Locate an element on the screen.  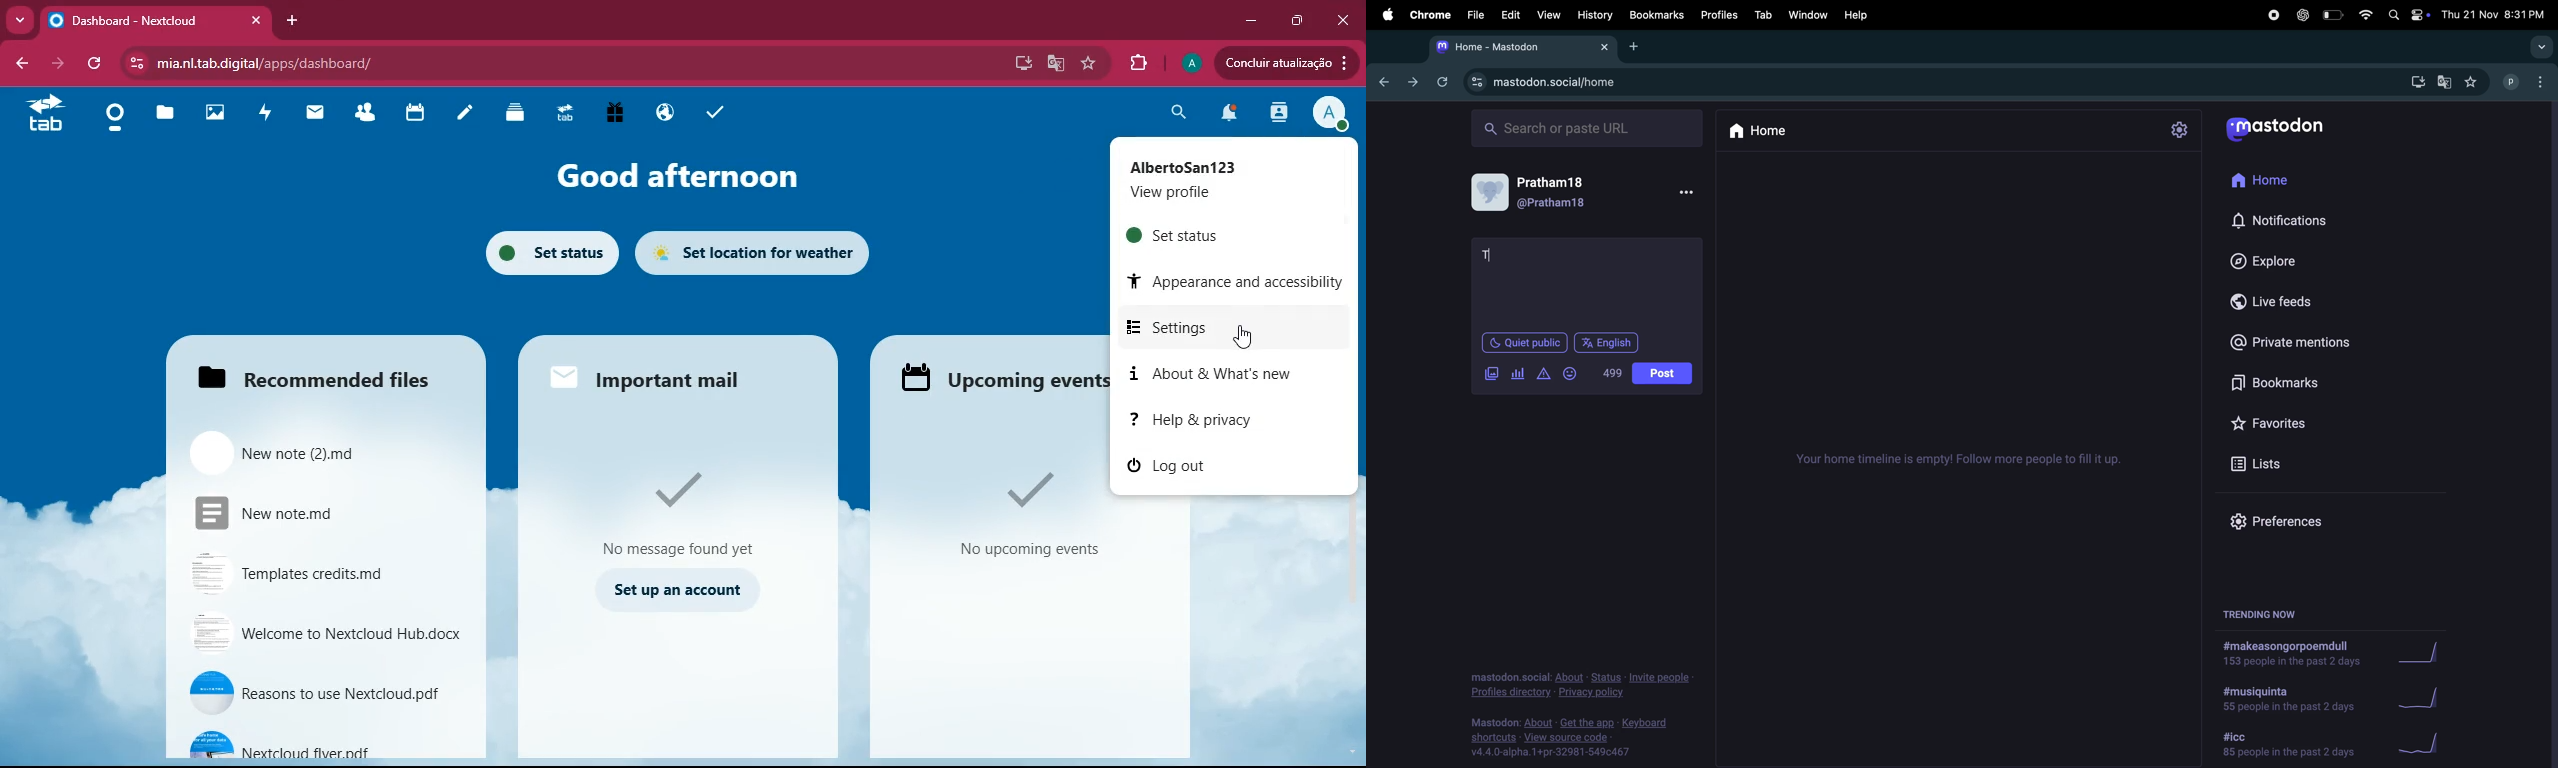
view is located at coordinates (1548, 14).